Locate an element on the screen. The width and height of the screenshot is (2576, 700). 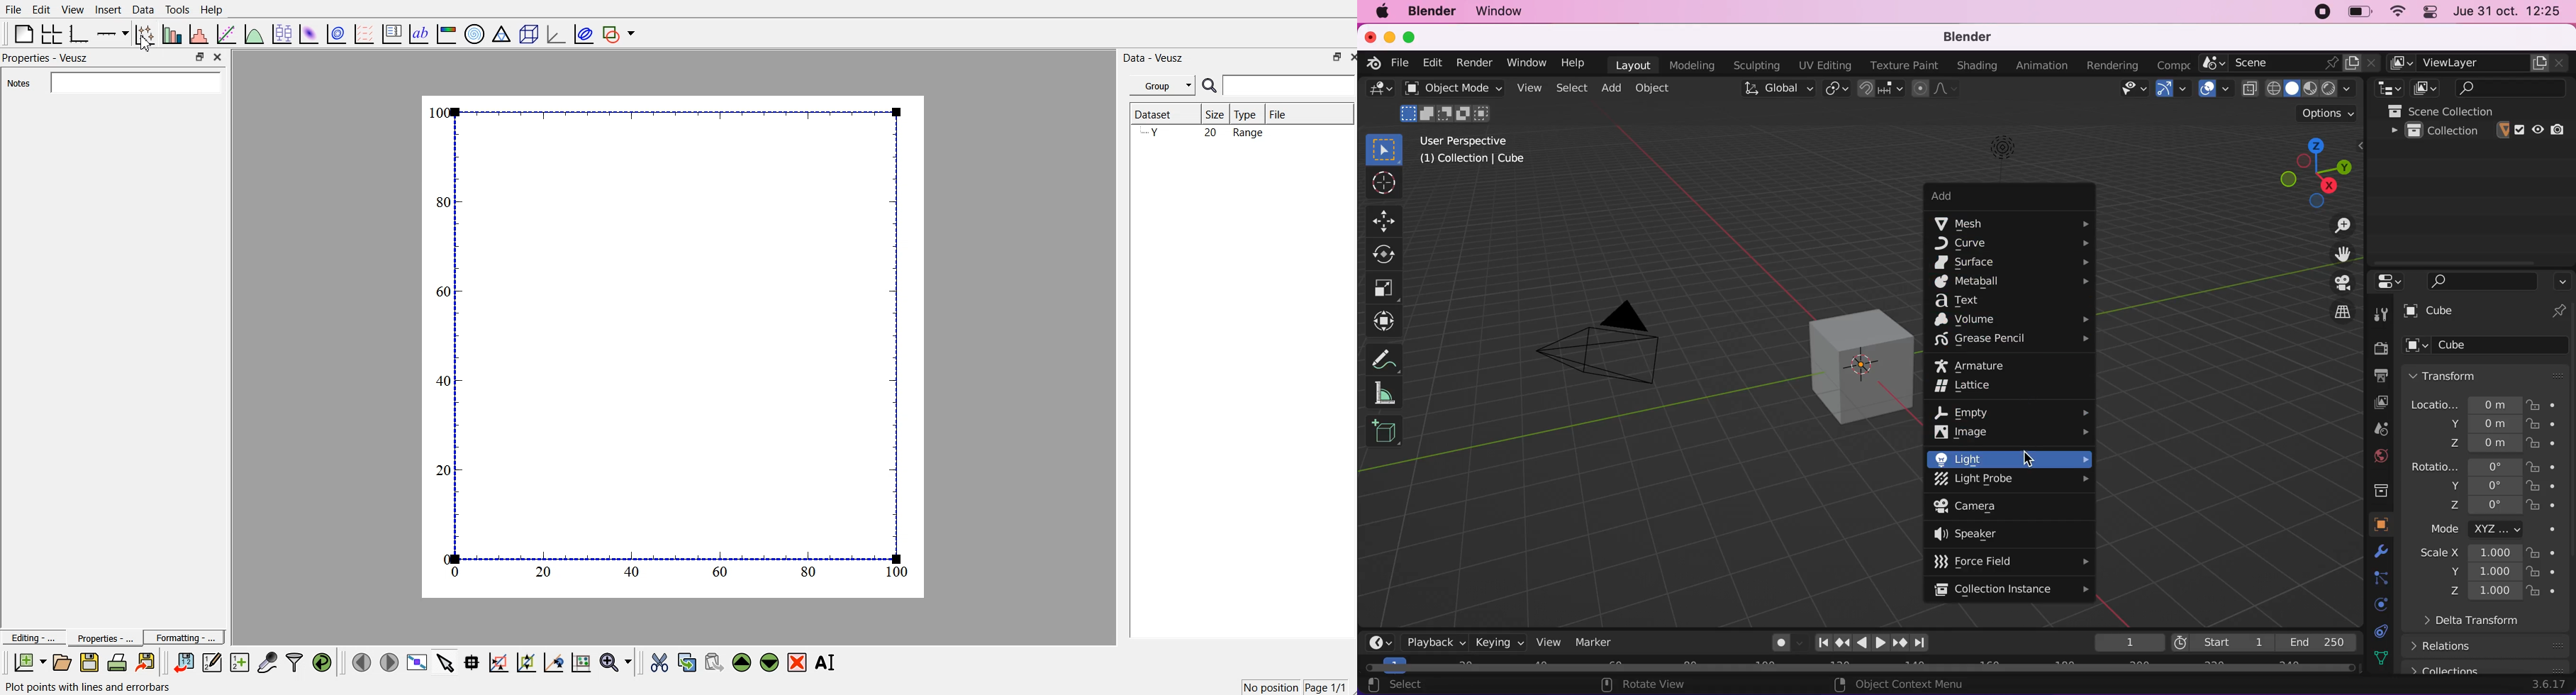
end 250 is located at coordinates (2317, 640).